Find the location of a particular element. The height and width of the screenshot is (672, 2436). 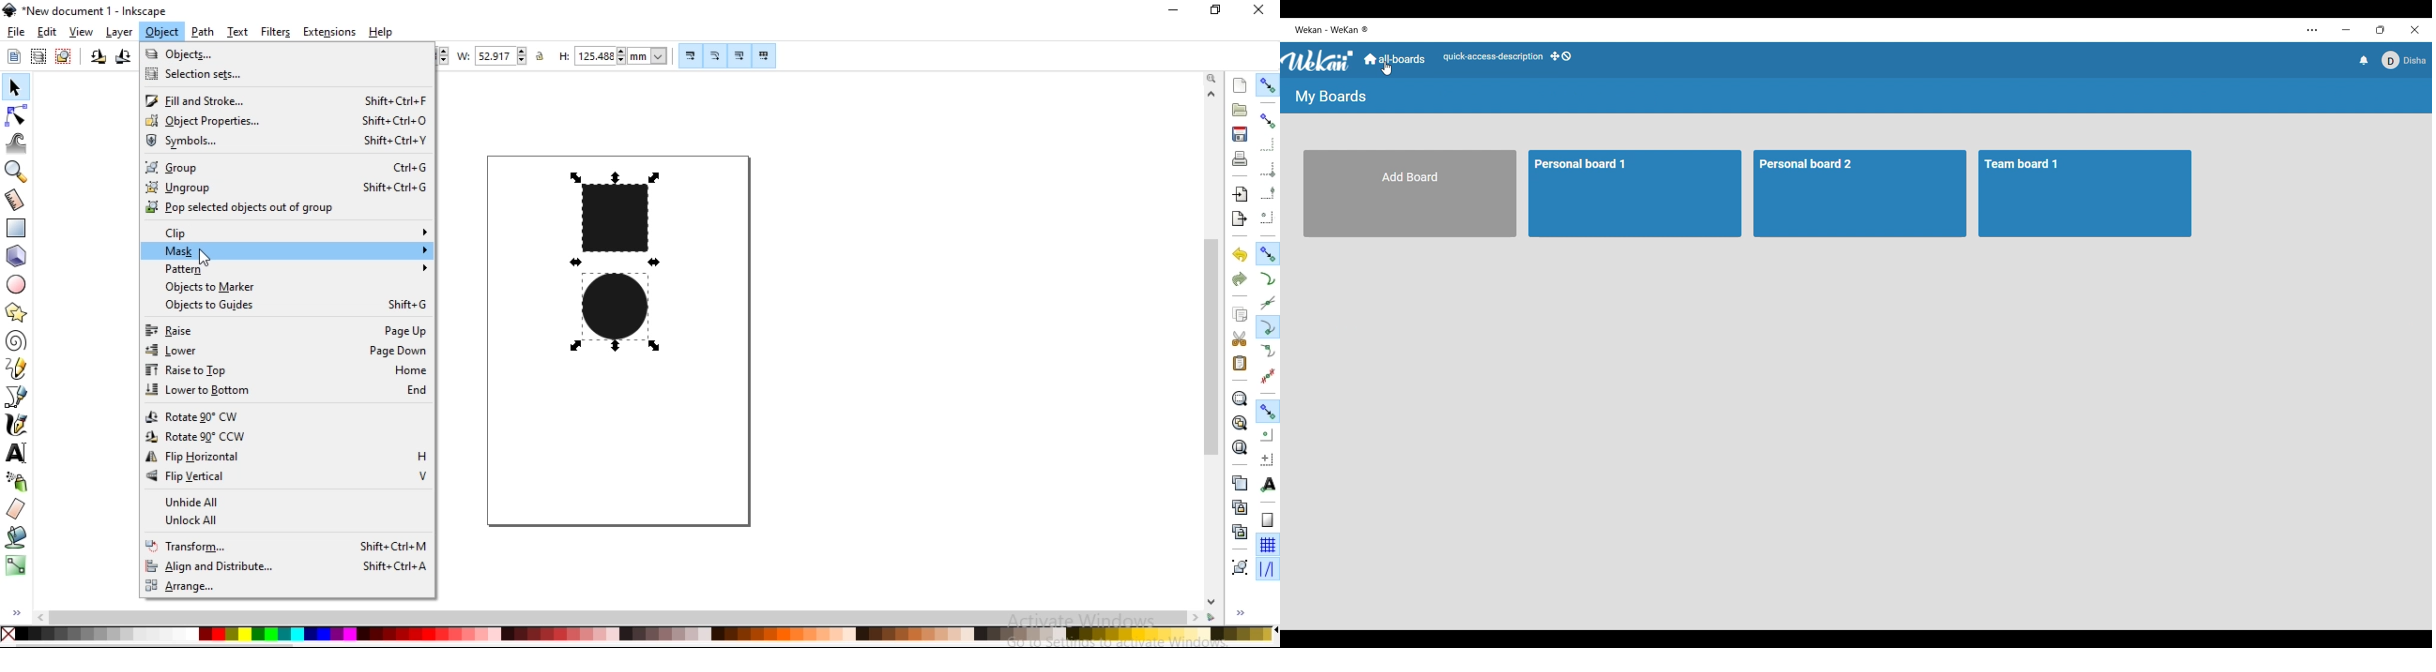

create spiral  is located at coordinates (14, 340).